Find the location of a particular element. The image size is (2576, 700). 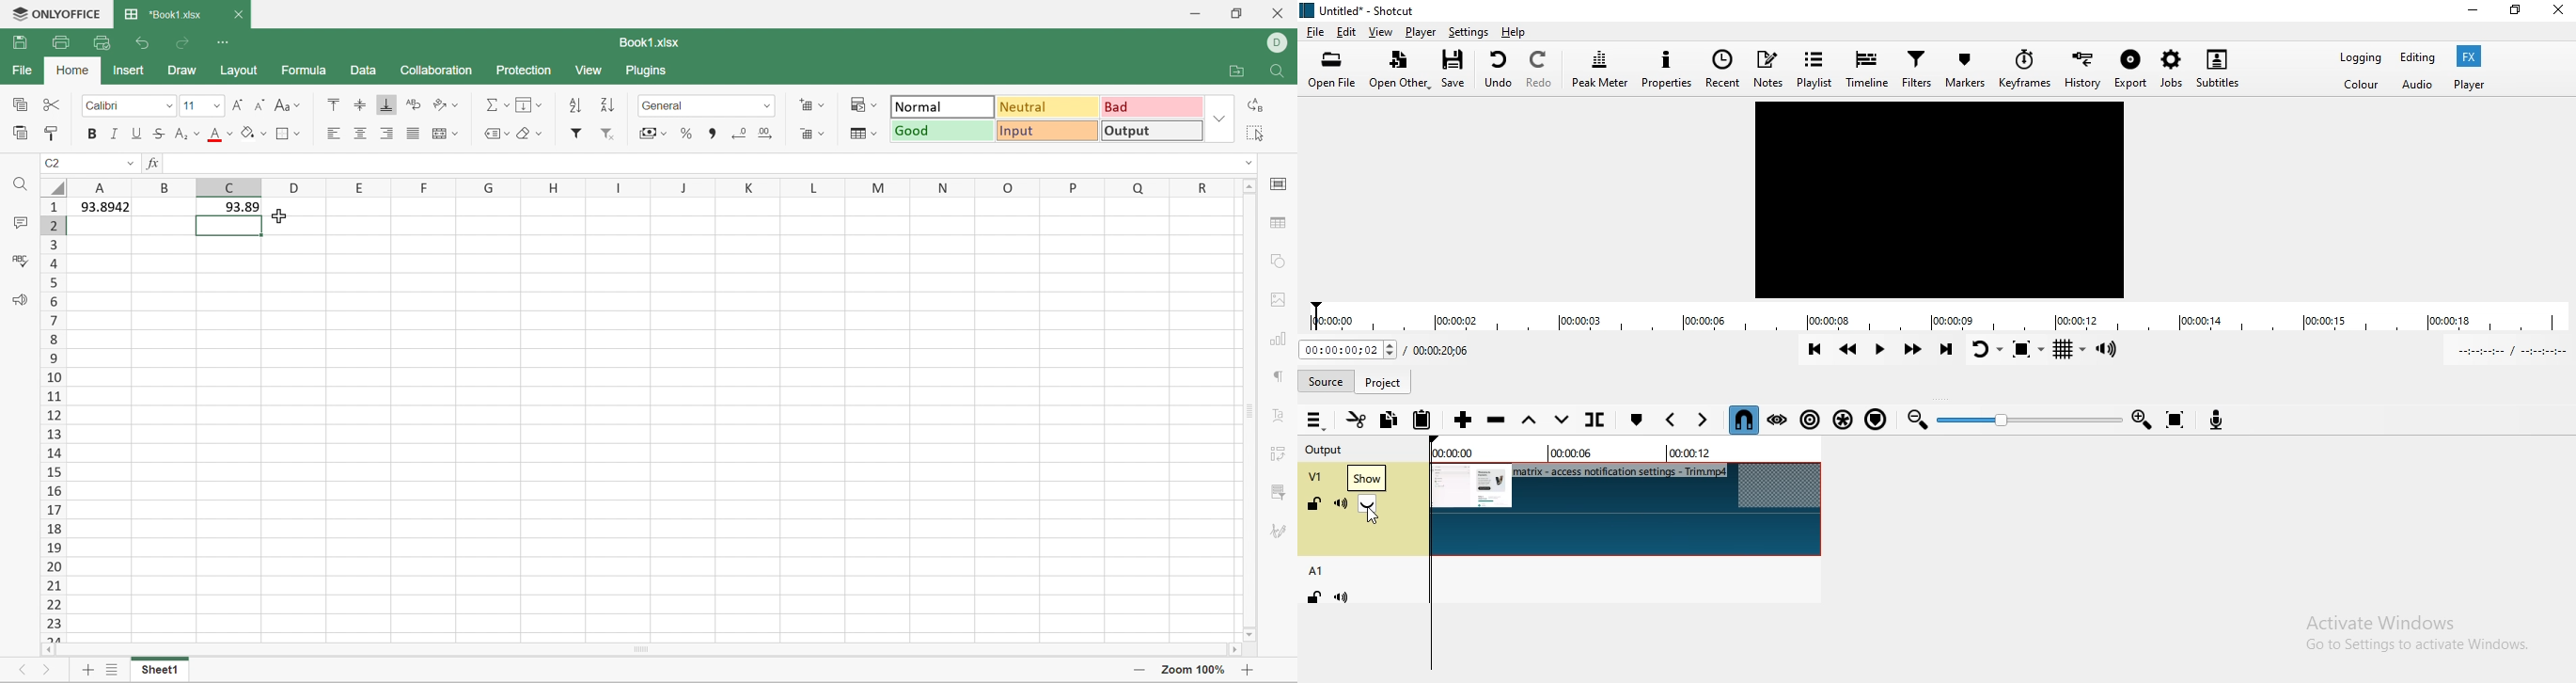

 is located at coordinates (2029, 349).